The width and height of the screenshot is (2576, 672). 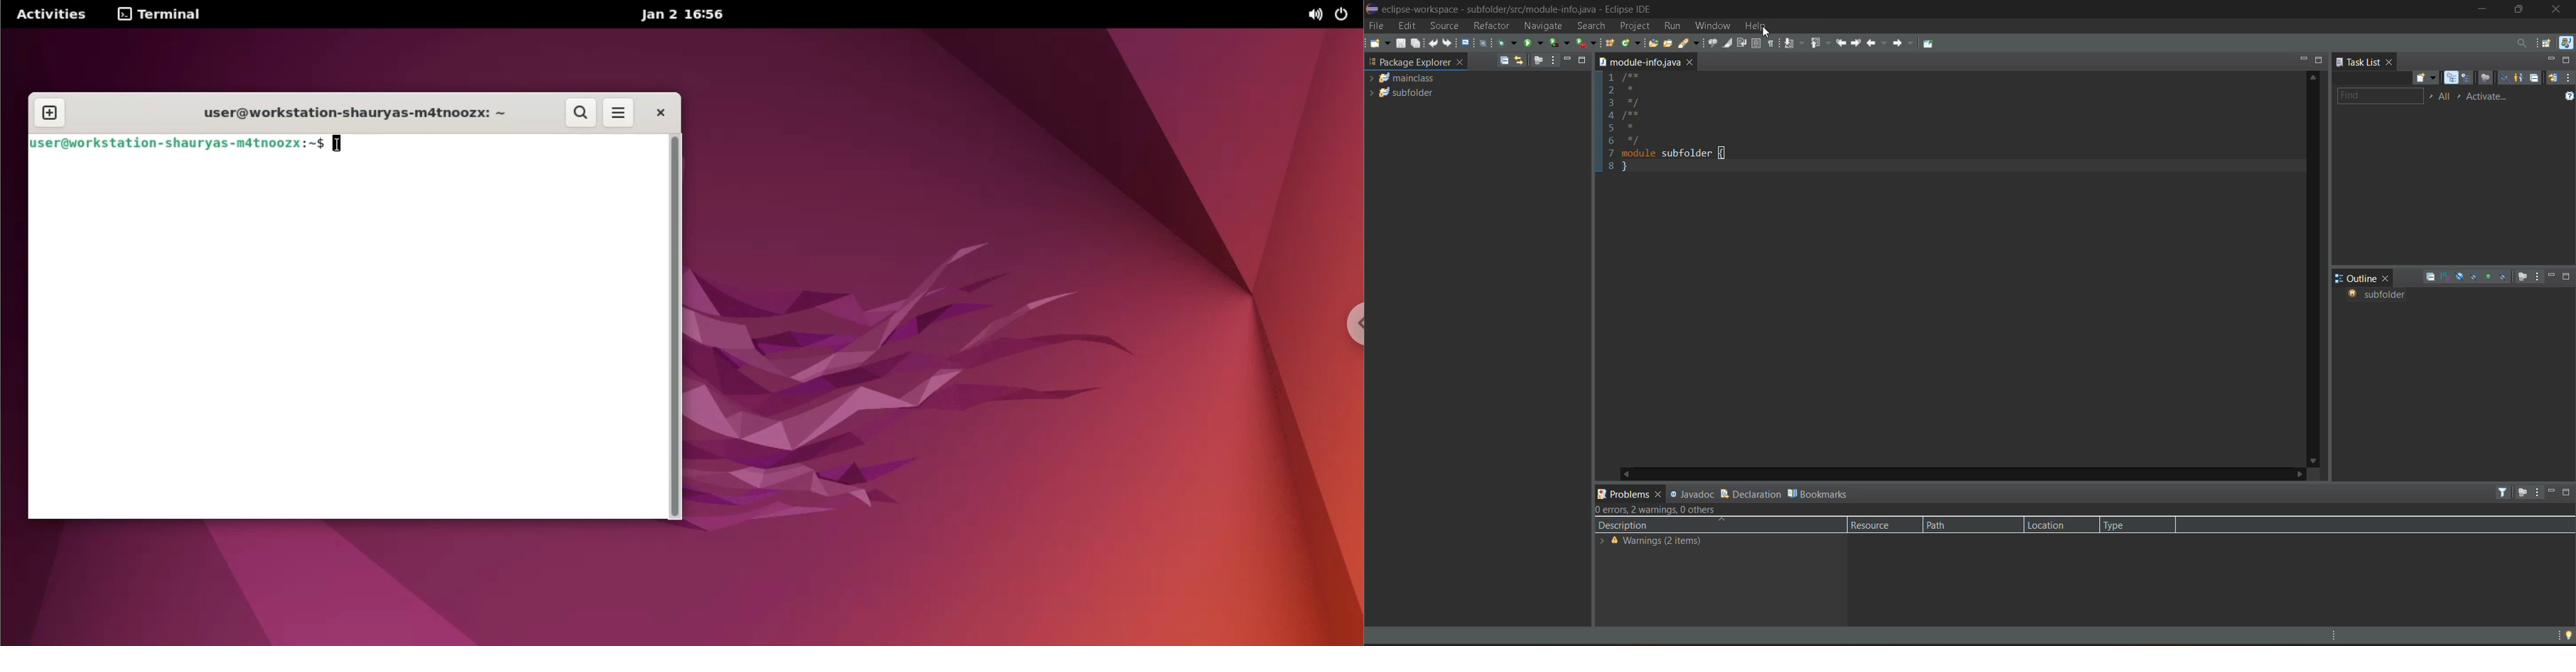 I want to click on minimize, so click(x=2552, y=60).